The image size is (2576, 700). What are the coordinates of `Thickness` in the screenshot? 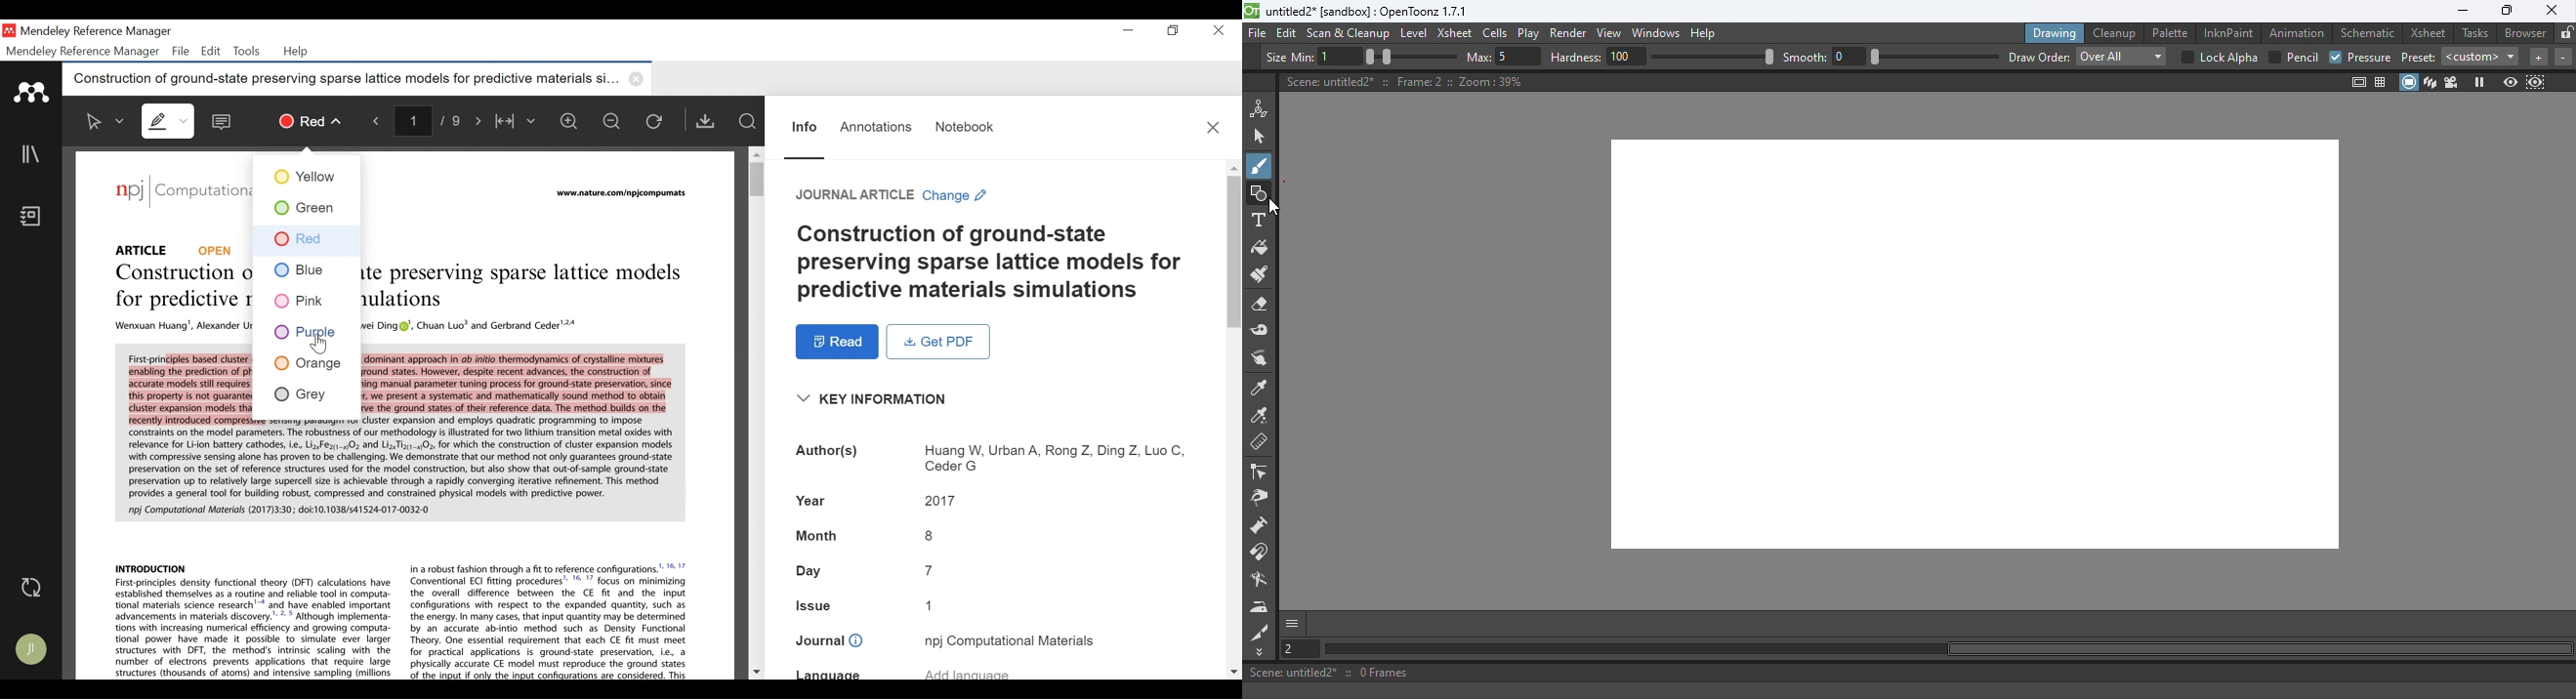 It's located at (1292, 58).